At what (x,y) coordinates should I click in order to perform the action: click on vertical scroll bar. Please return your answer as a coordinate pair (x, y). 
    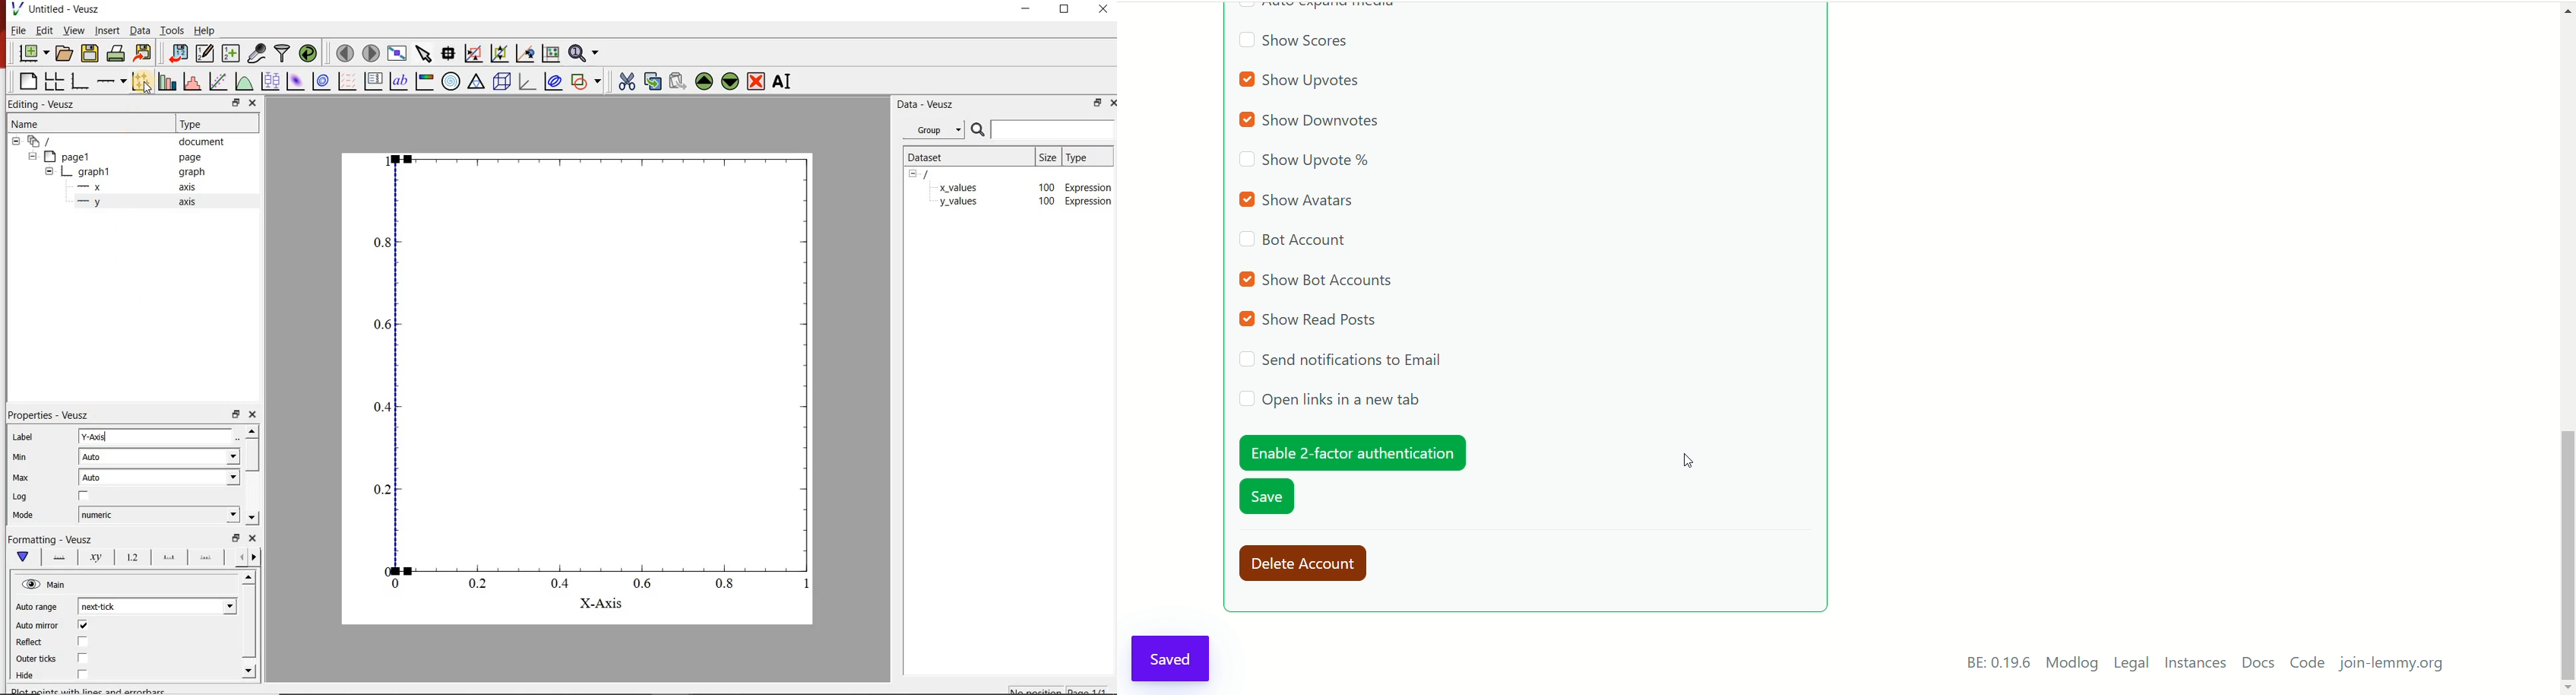
    Looking at the image, I should click on (2567, 342).